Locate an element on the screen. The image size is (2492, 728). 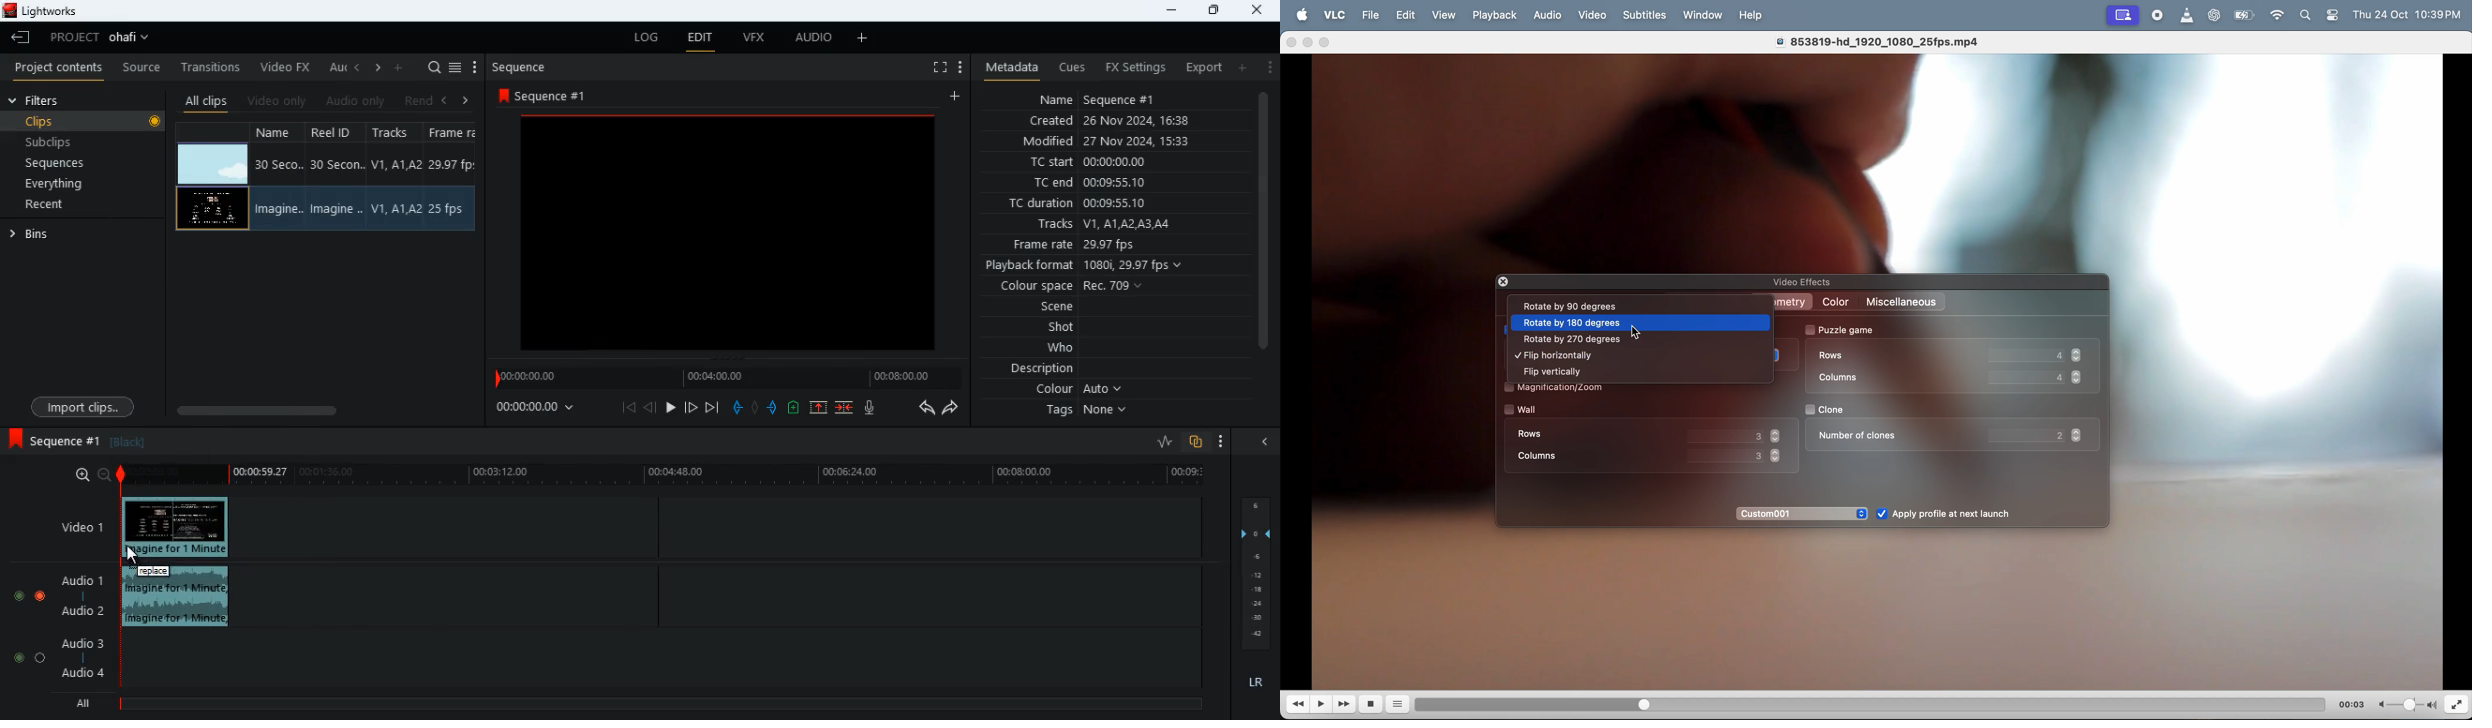
backwards is located at coordinates (924, 408).